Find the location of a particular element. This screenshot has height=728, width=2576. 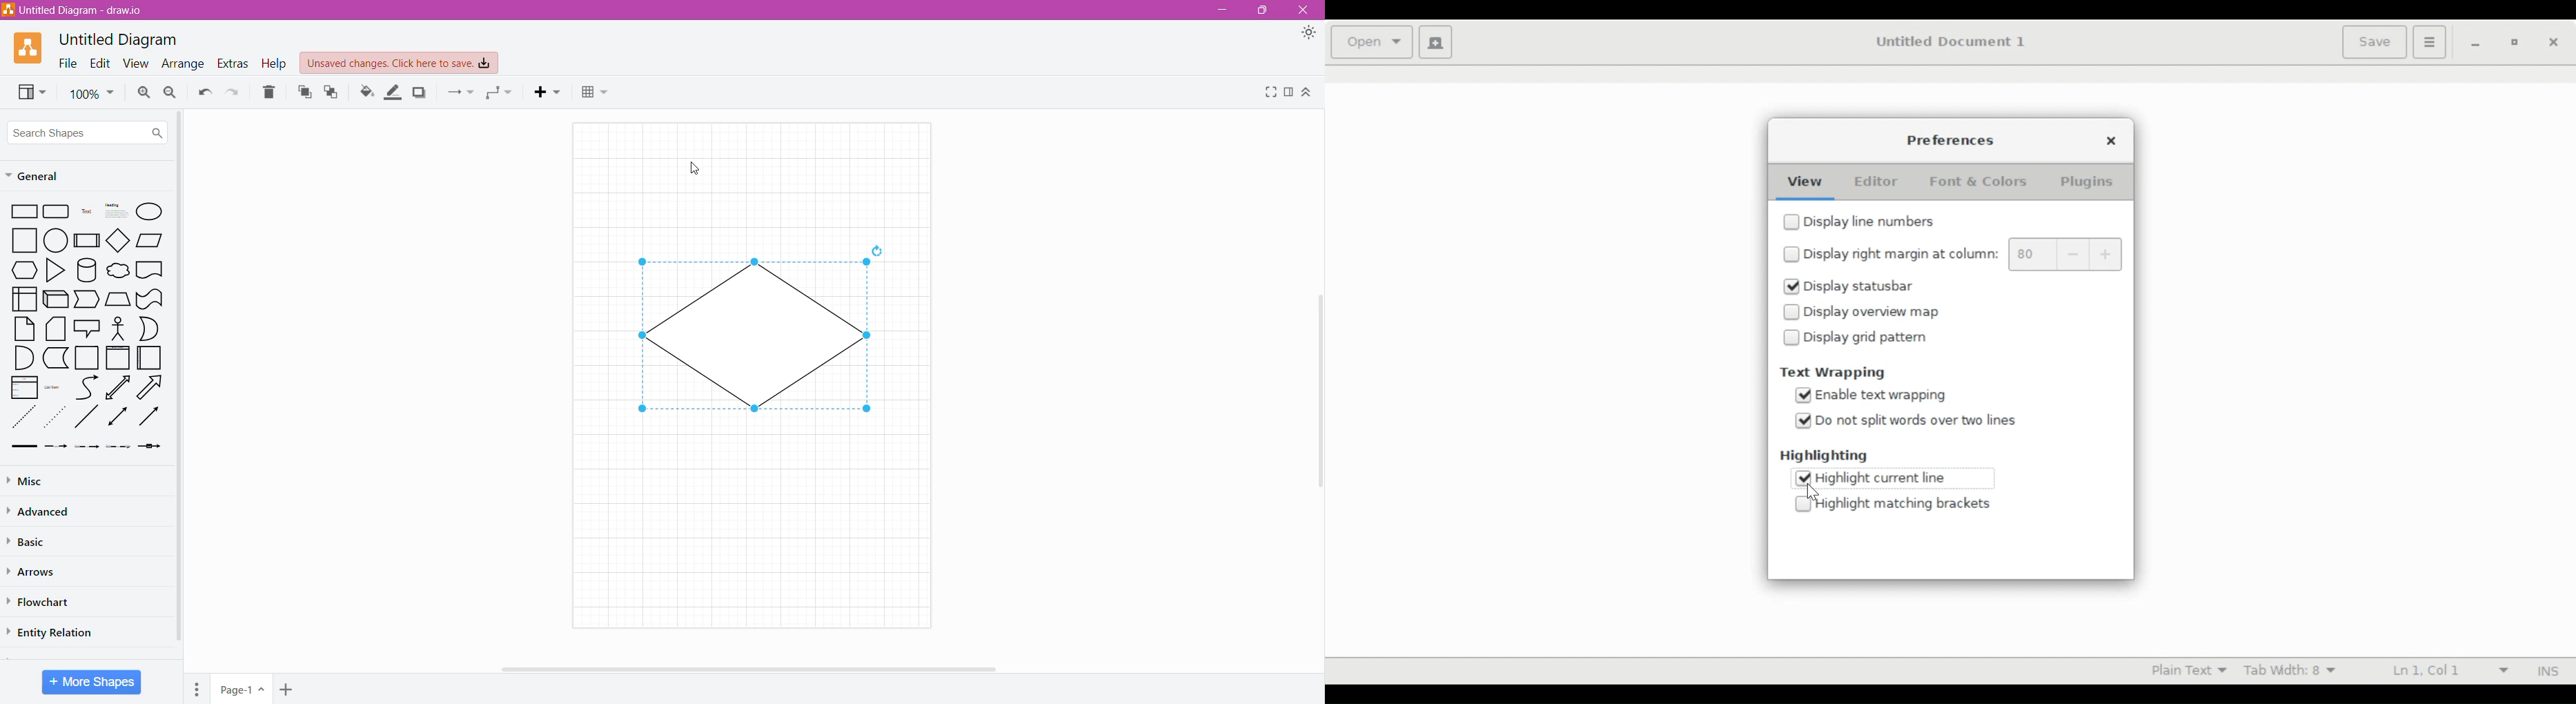

Bidirectional Connector is located at coordinates (119, 419).